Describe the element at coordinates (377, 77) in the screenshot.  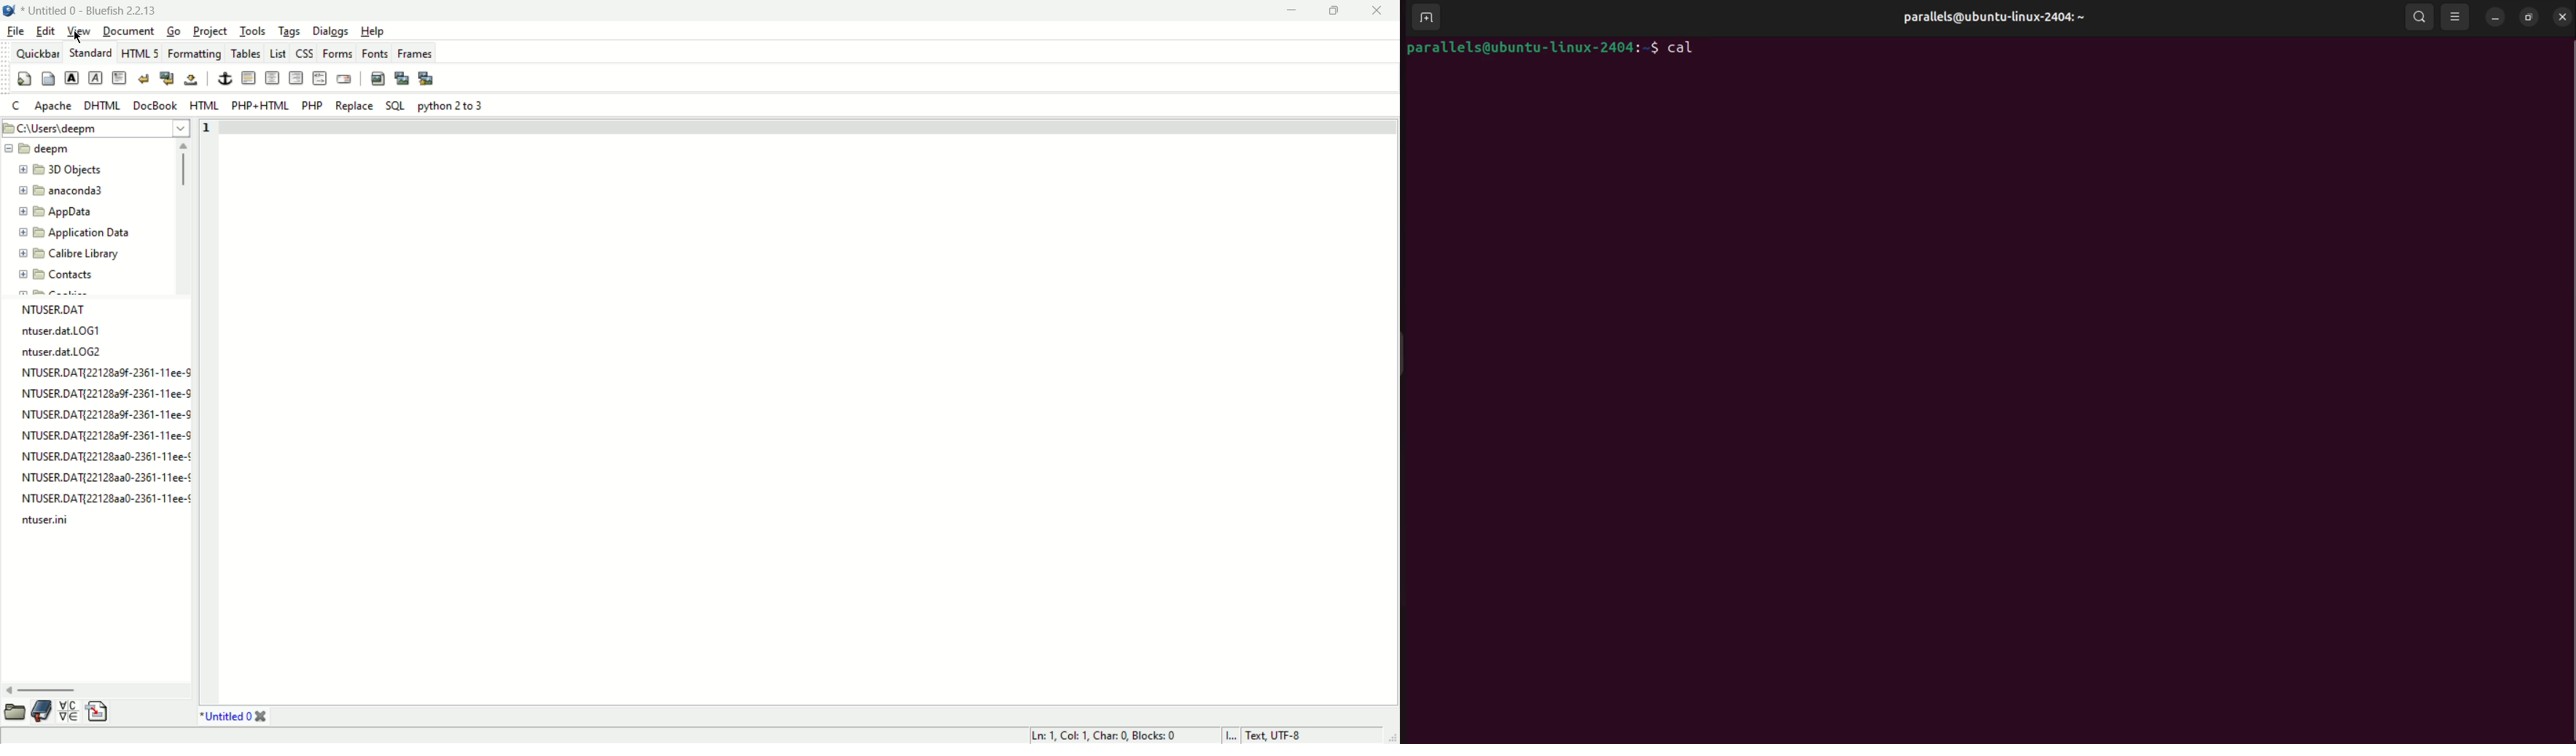
I see `insert images` at that location.